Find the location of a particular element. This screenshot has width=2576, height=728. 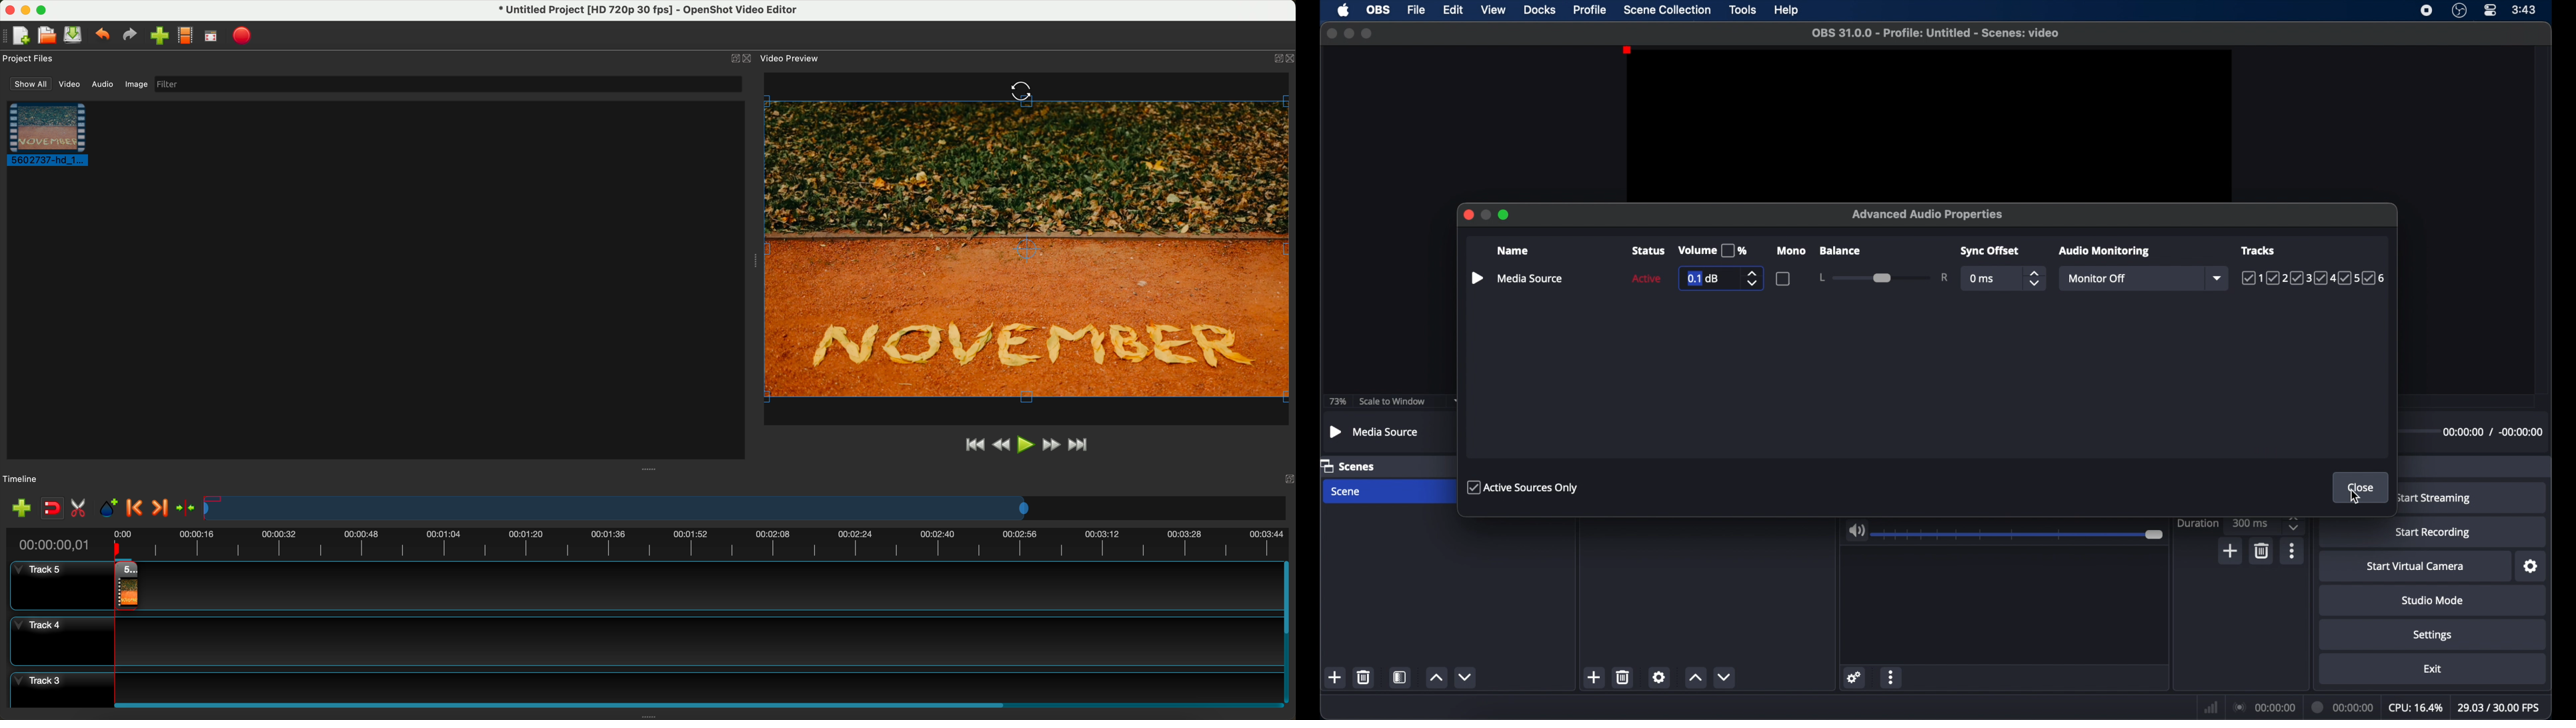

close is located at coordinates (1465, 214).